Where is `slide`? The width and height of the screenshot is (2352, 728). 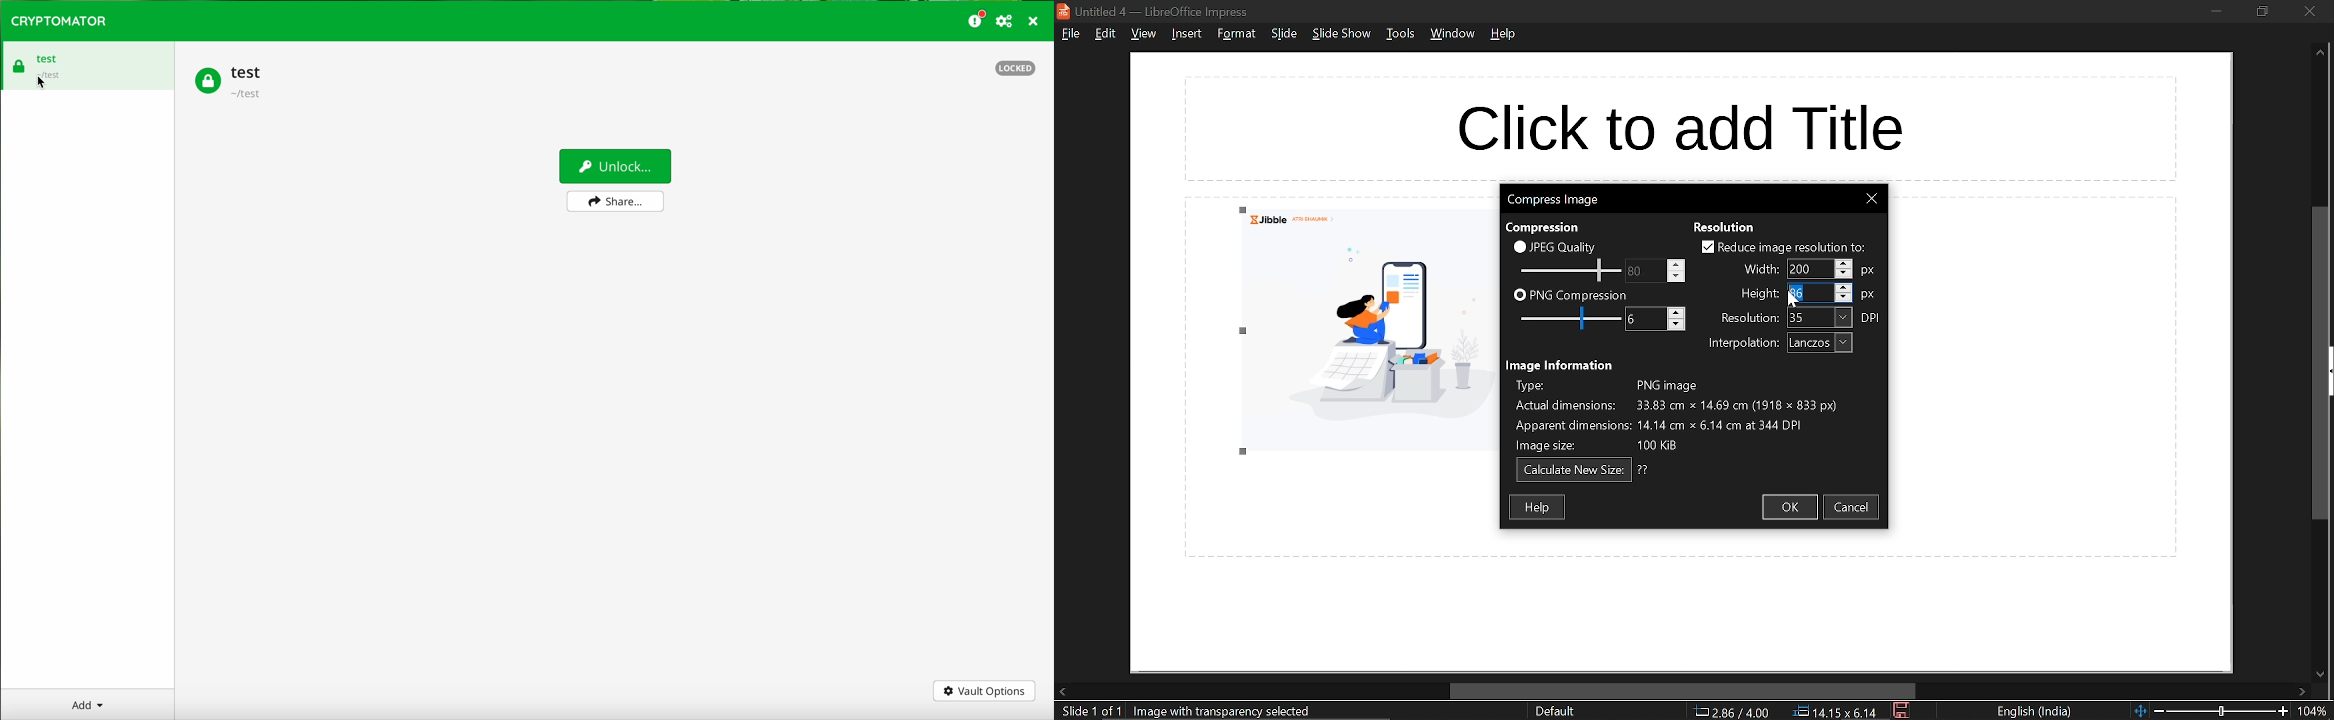
slide is located at coordinates (1284, 34).